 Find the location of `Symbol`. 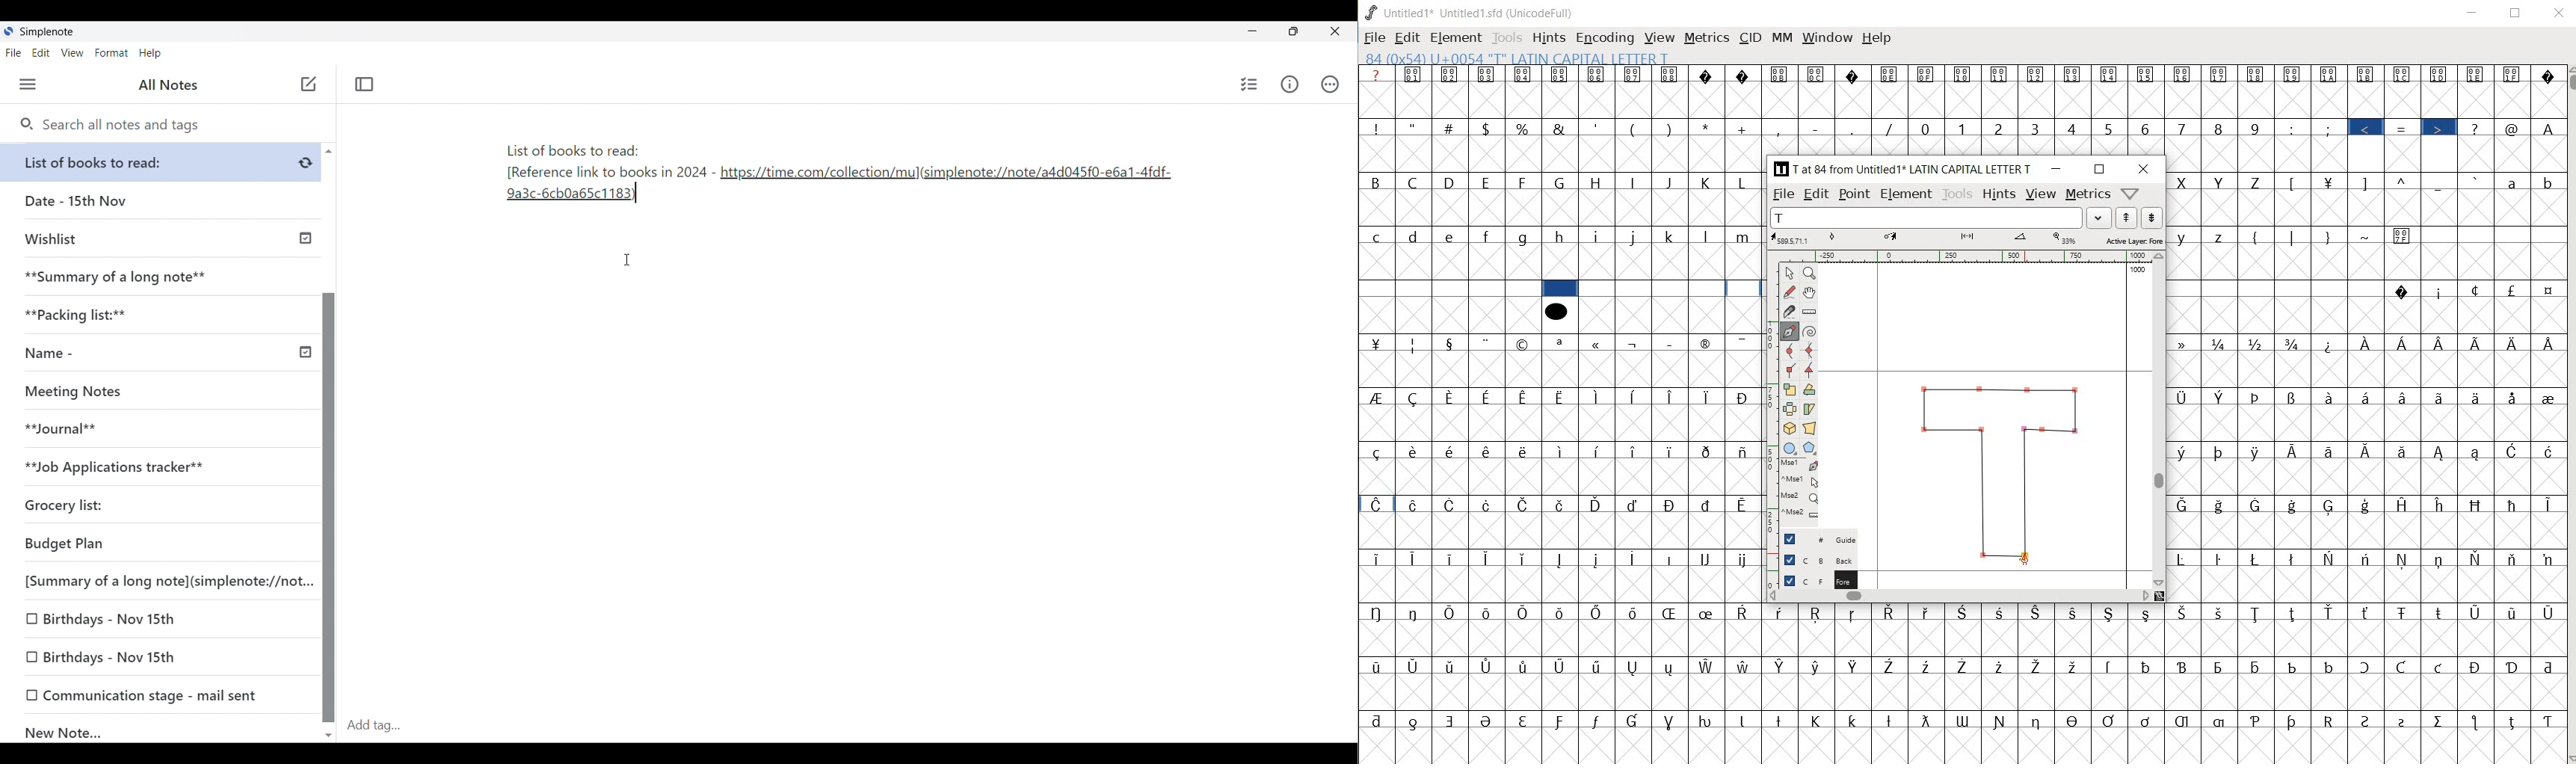

Symbol is located at coordinates (2477, 397).